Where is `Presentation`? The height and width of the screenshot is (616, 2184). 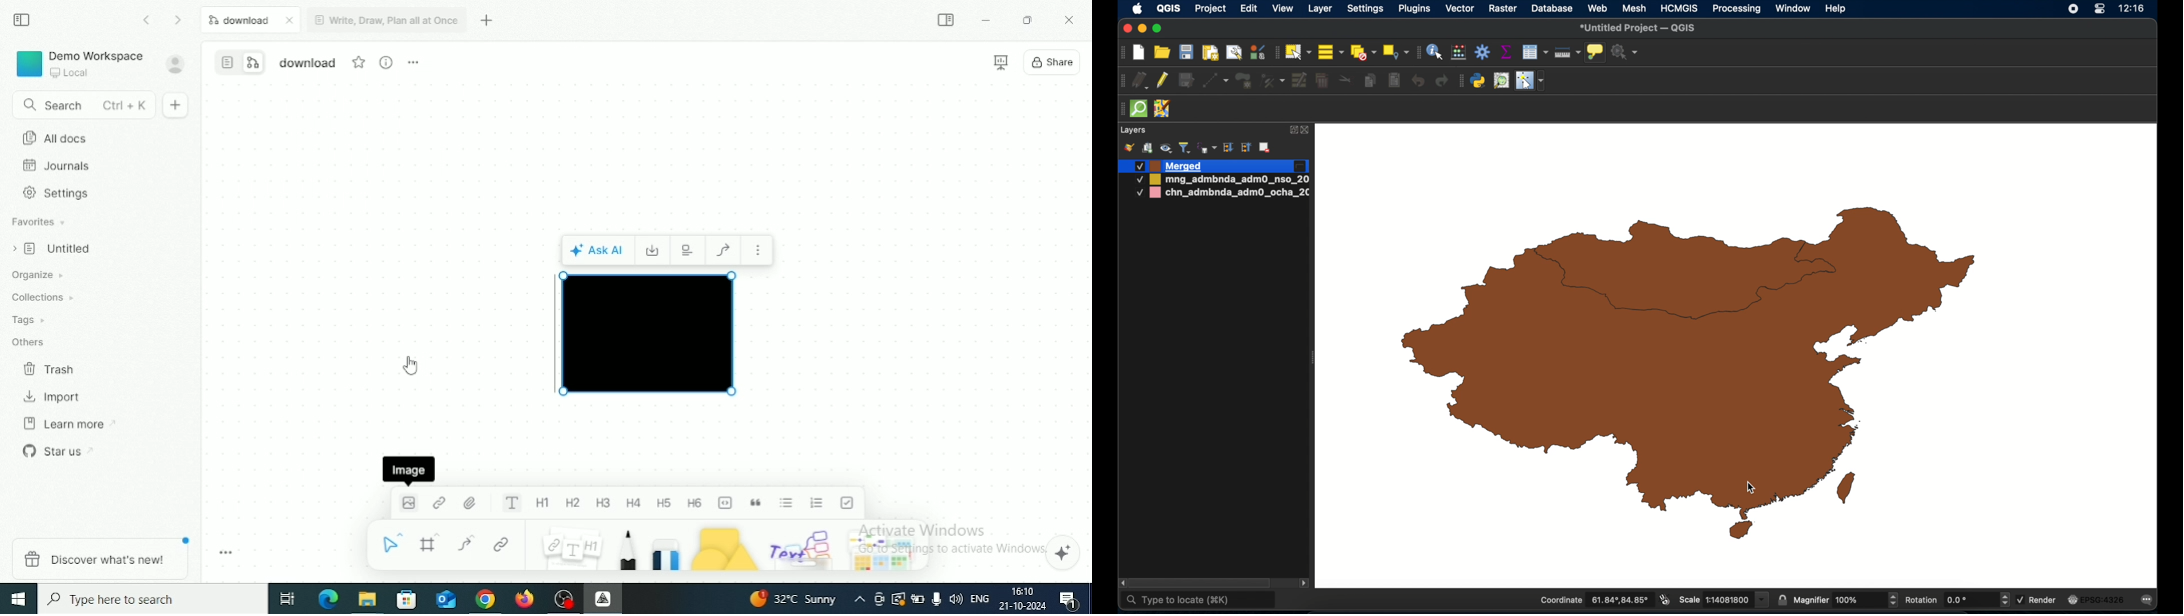
Presentation is located at coordinates (1001, 63).